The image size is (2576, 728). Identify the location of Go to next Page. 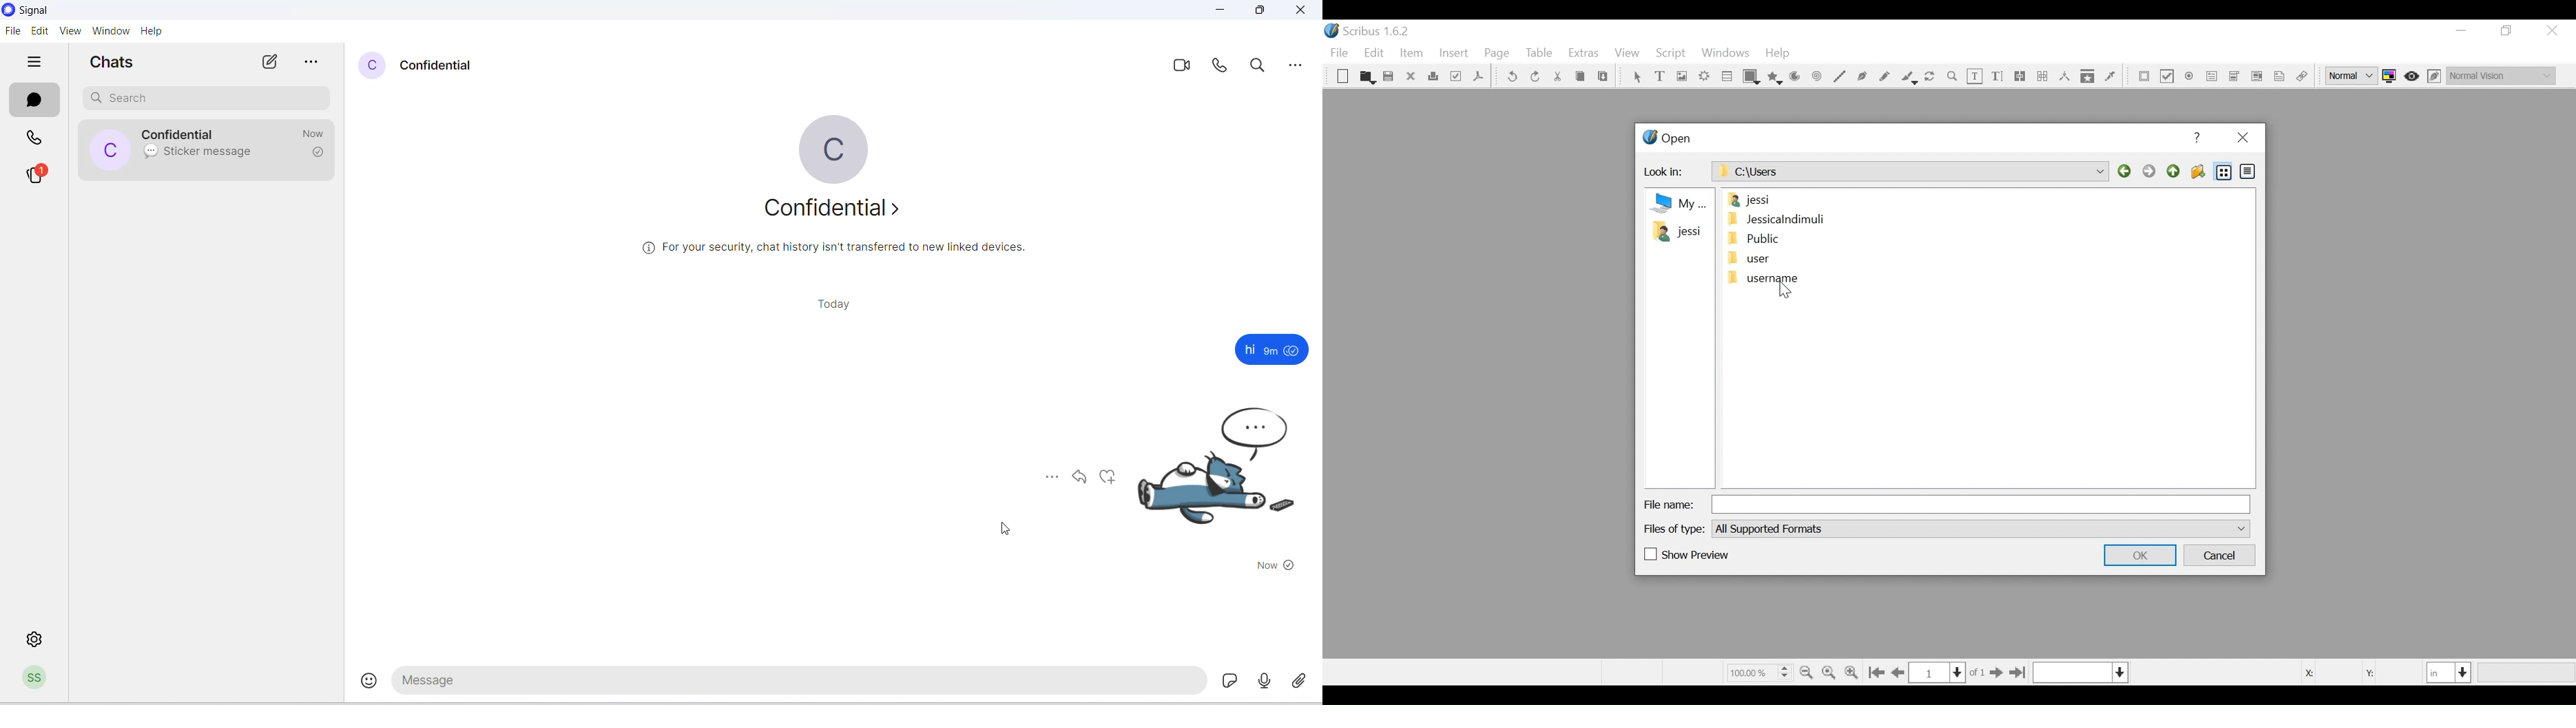
(1994, 674).